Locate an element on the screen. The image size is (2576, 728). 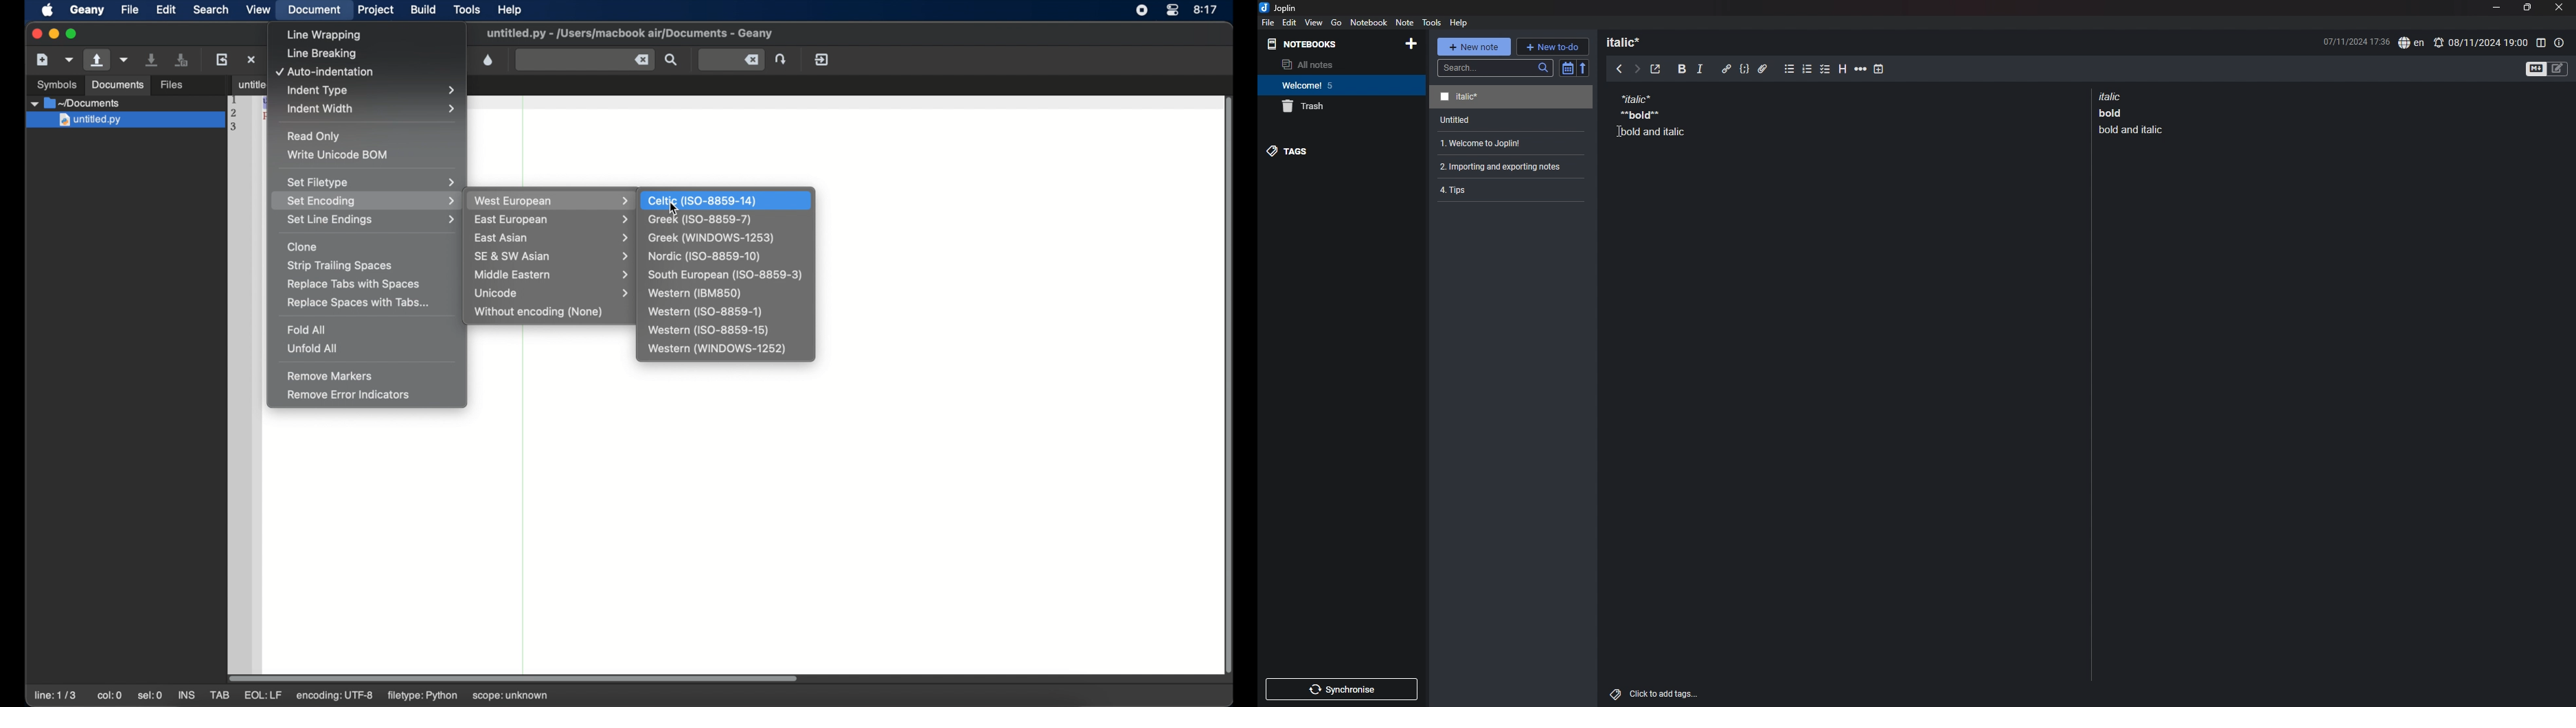
go is located at coordinates (1336, 23).